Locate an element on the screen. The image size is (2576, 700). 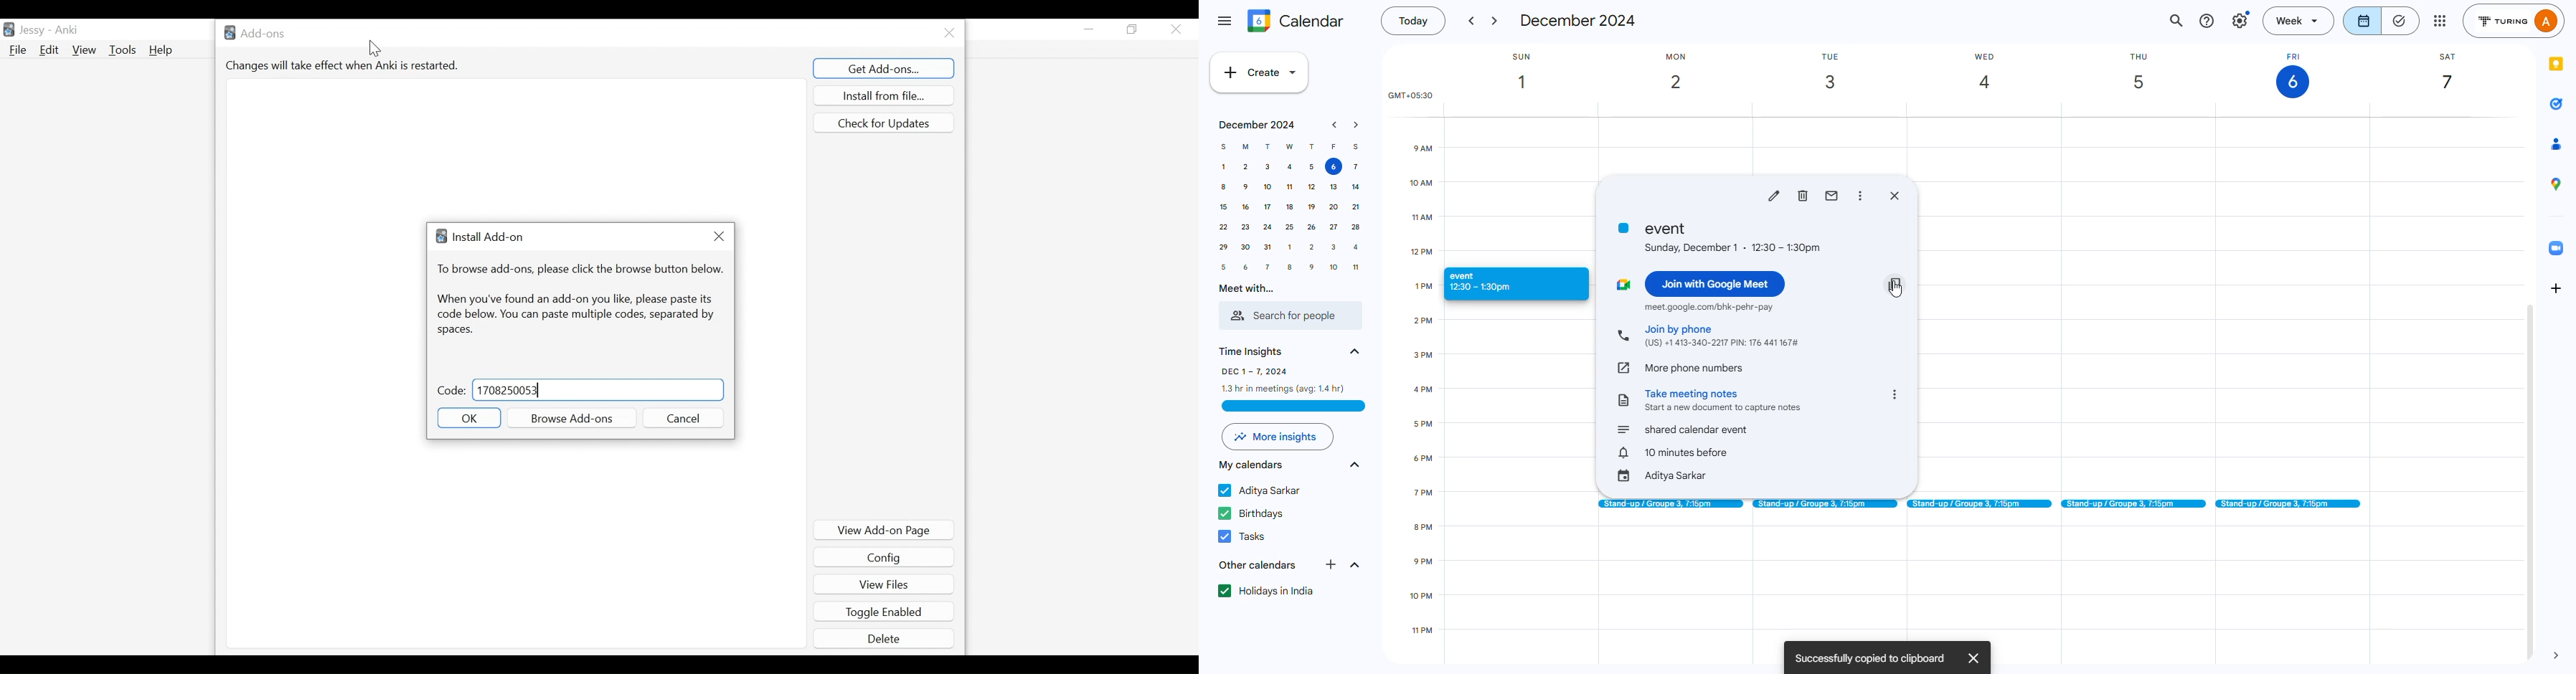
S is located at coordinates (1224, 146).